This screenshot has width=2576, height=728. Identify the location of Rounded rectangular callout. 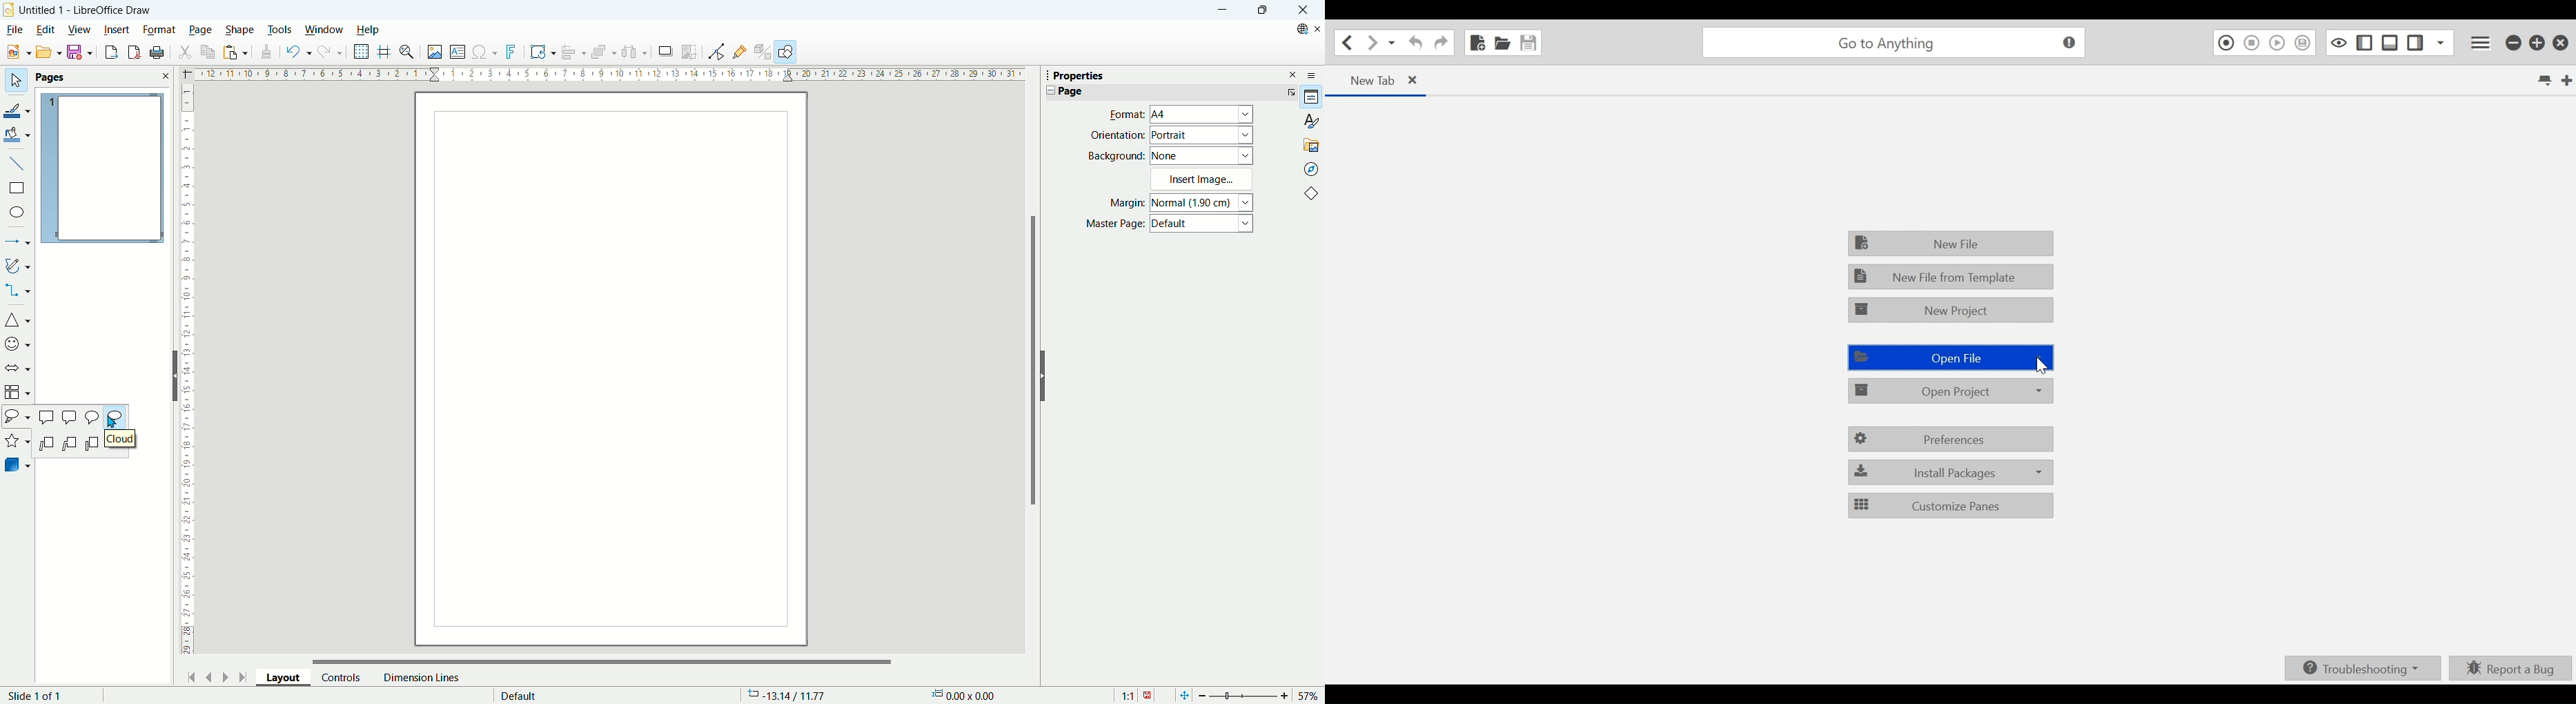
(70, 418).